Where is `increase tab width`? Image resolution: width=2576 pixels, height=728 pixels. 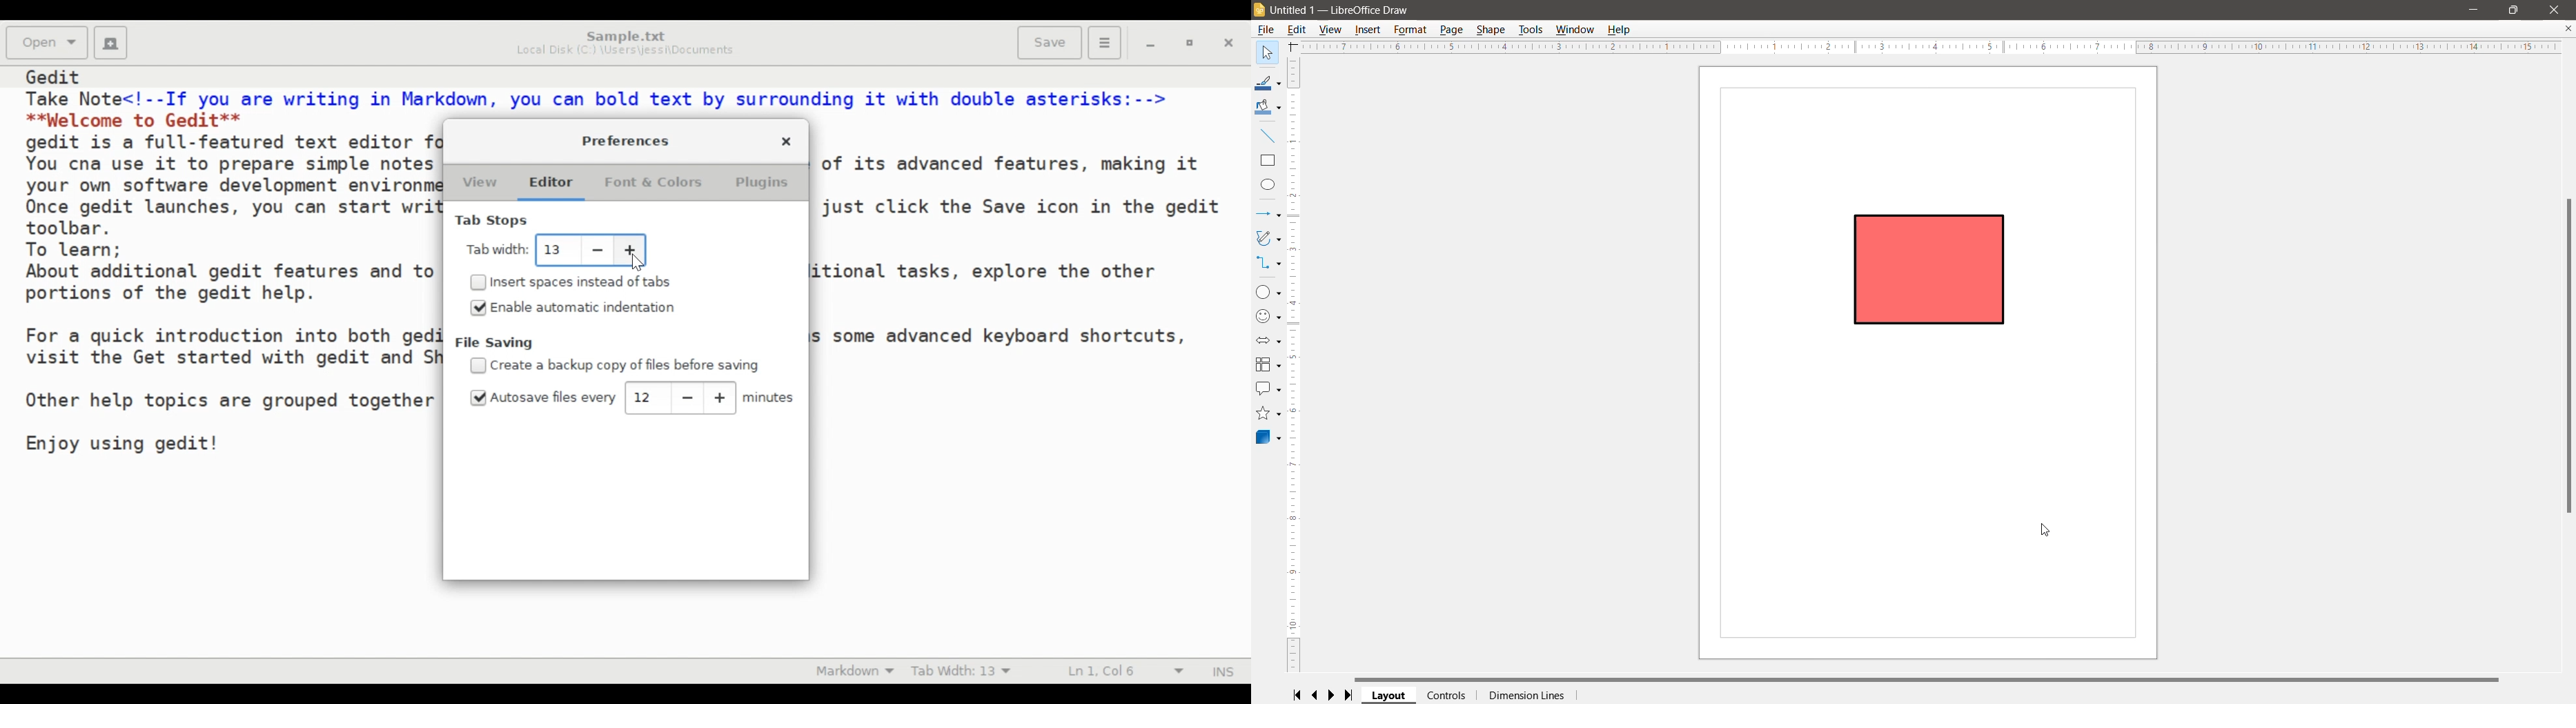
increase tab width is located at coordinates (629, 250).